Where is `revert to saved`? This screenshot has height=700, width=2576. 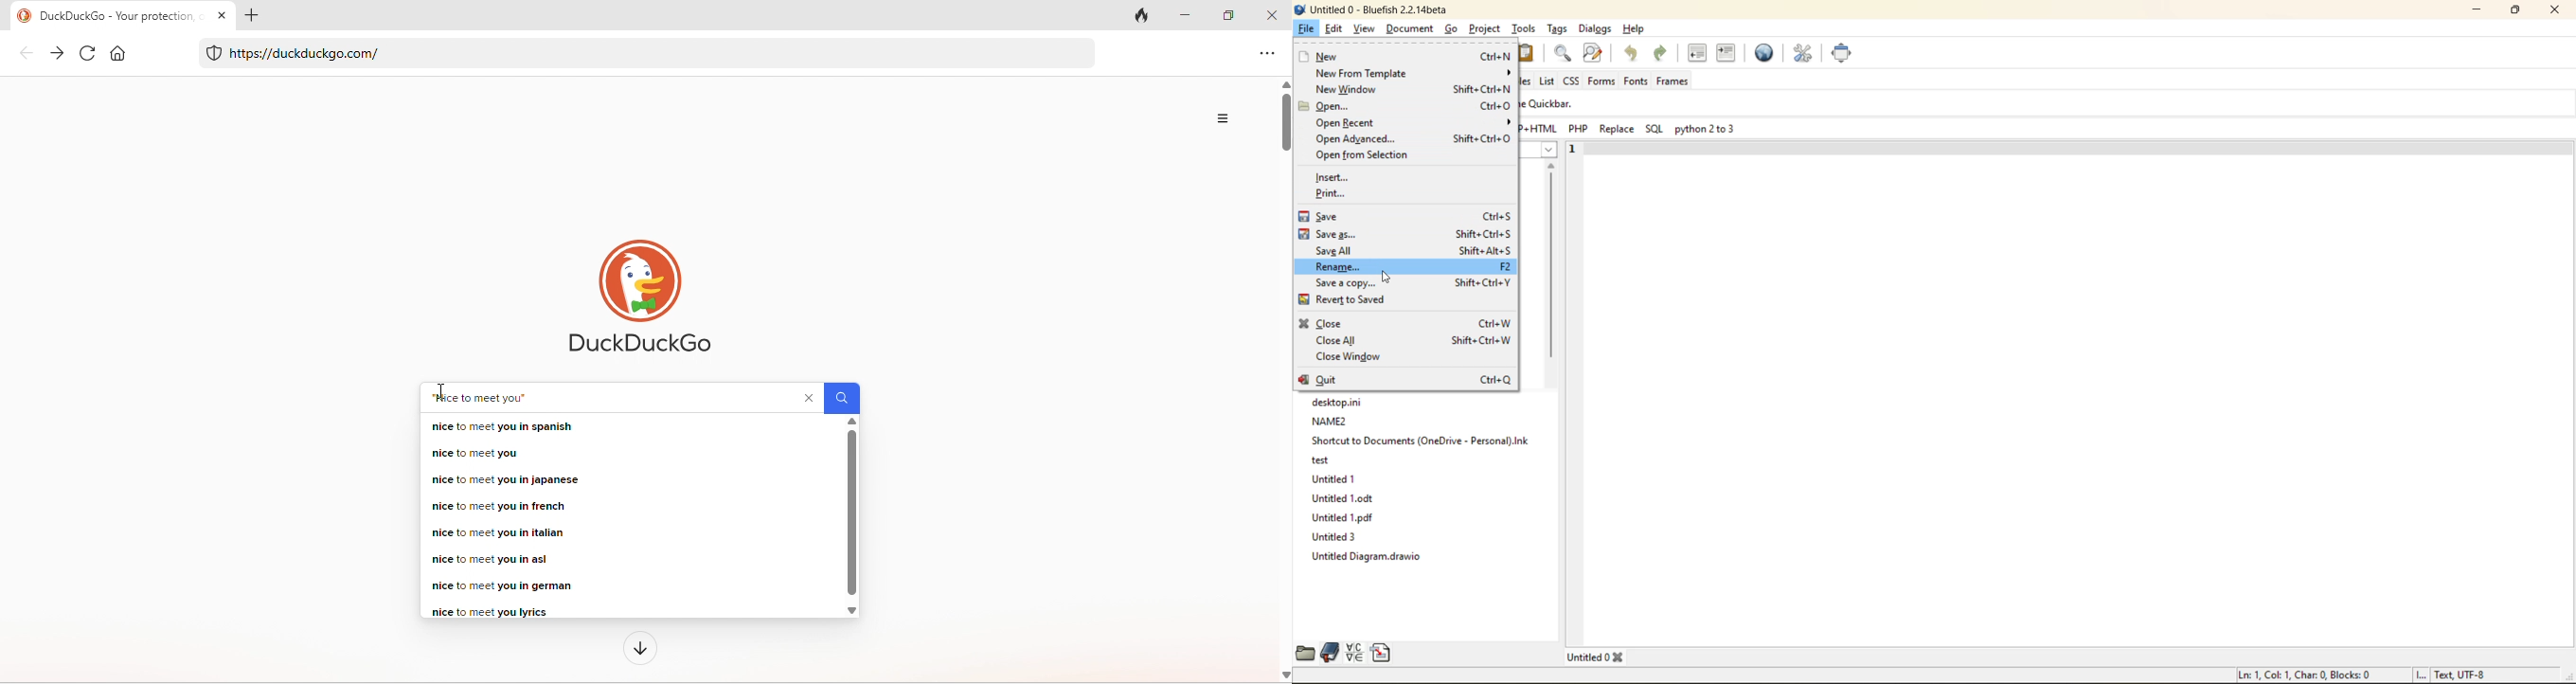
revert to saved is located at coordinates (1359, 301).